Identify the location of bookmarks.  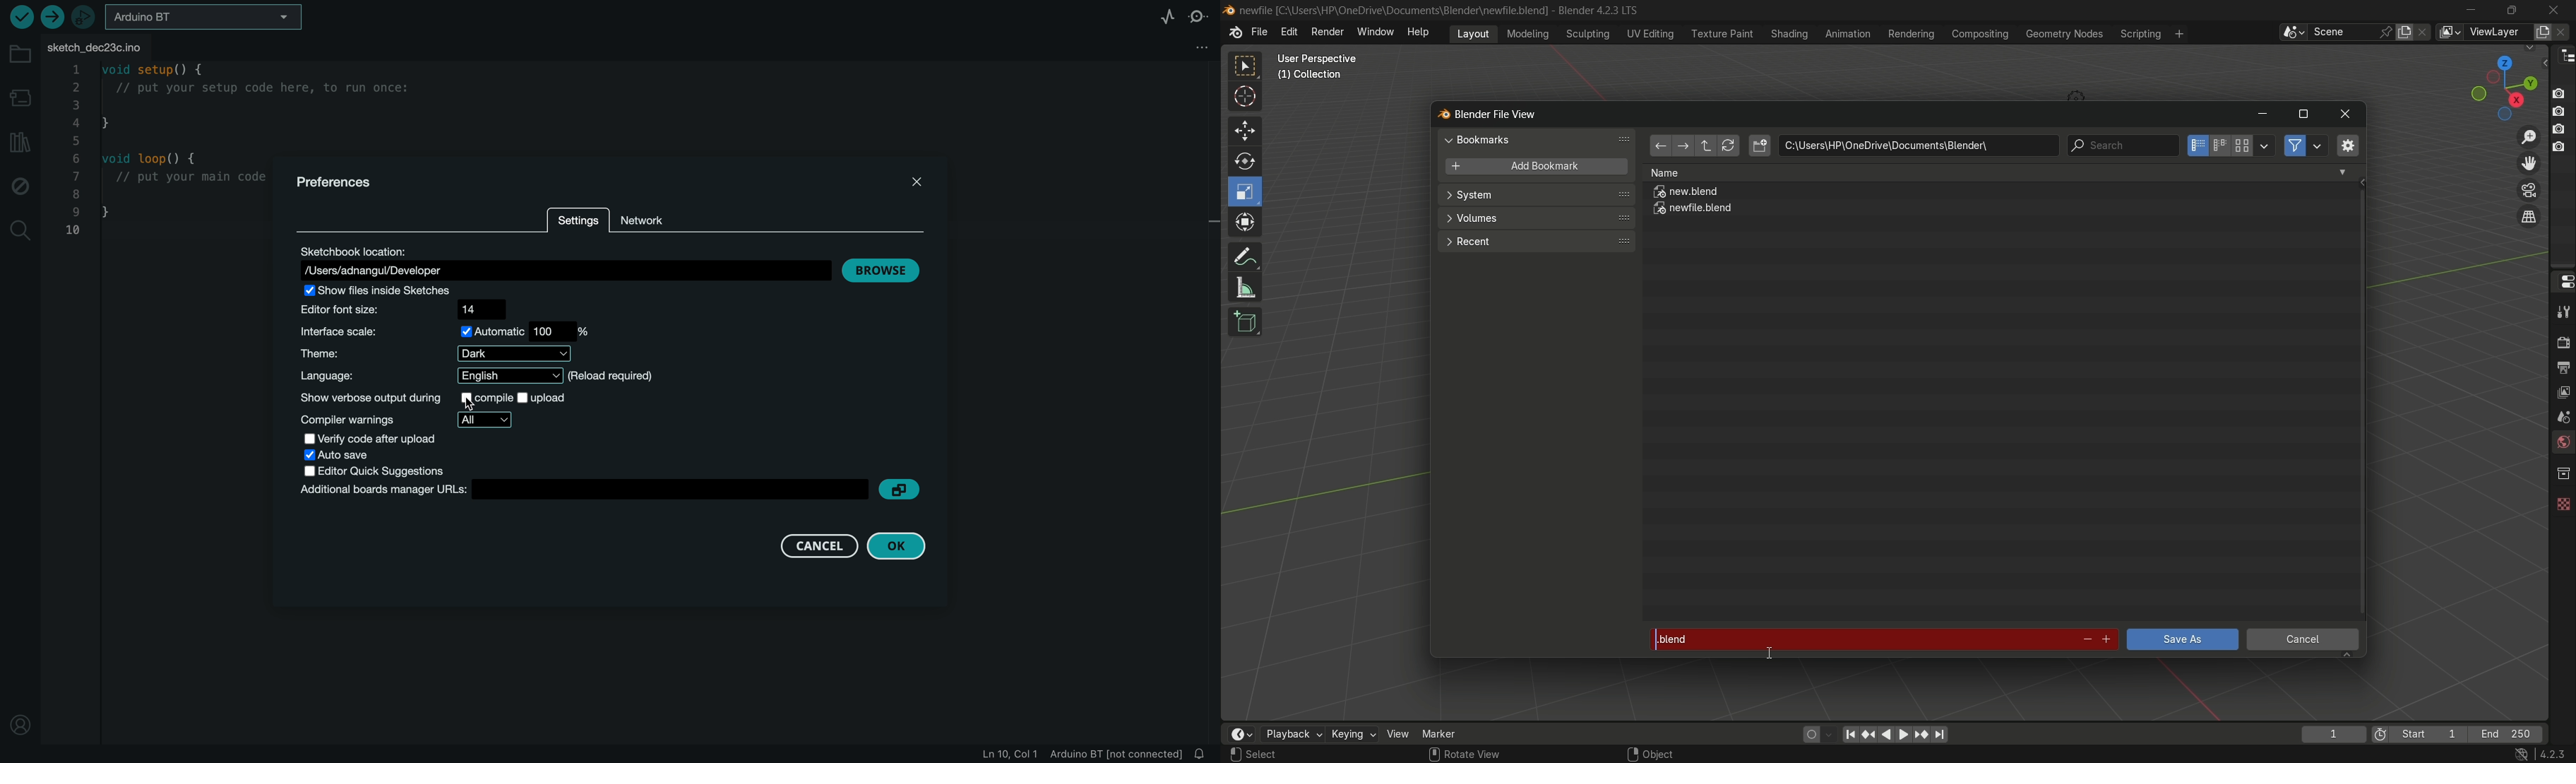
(1539, 139).